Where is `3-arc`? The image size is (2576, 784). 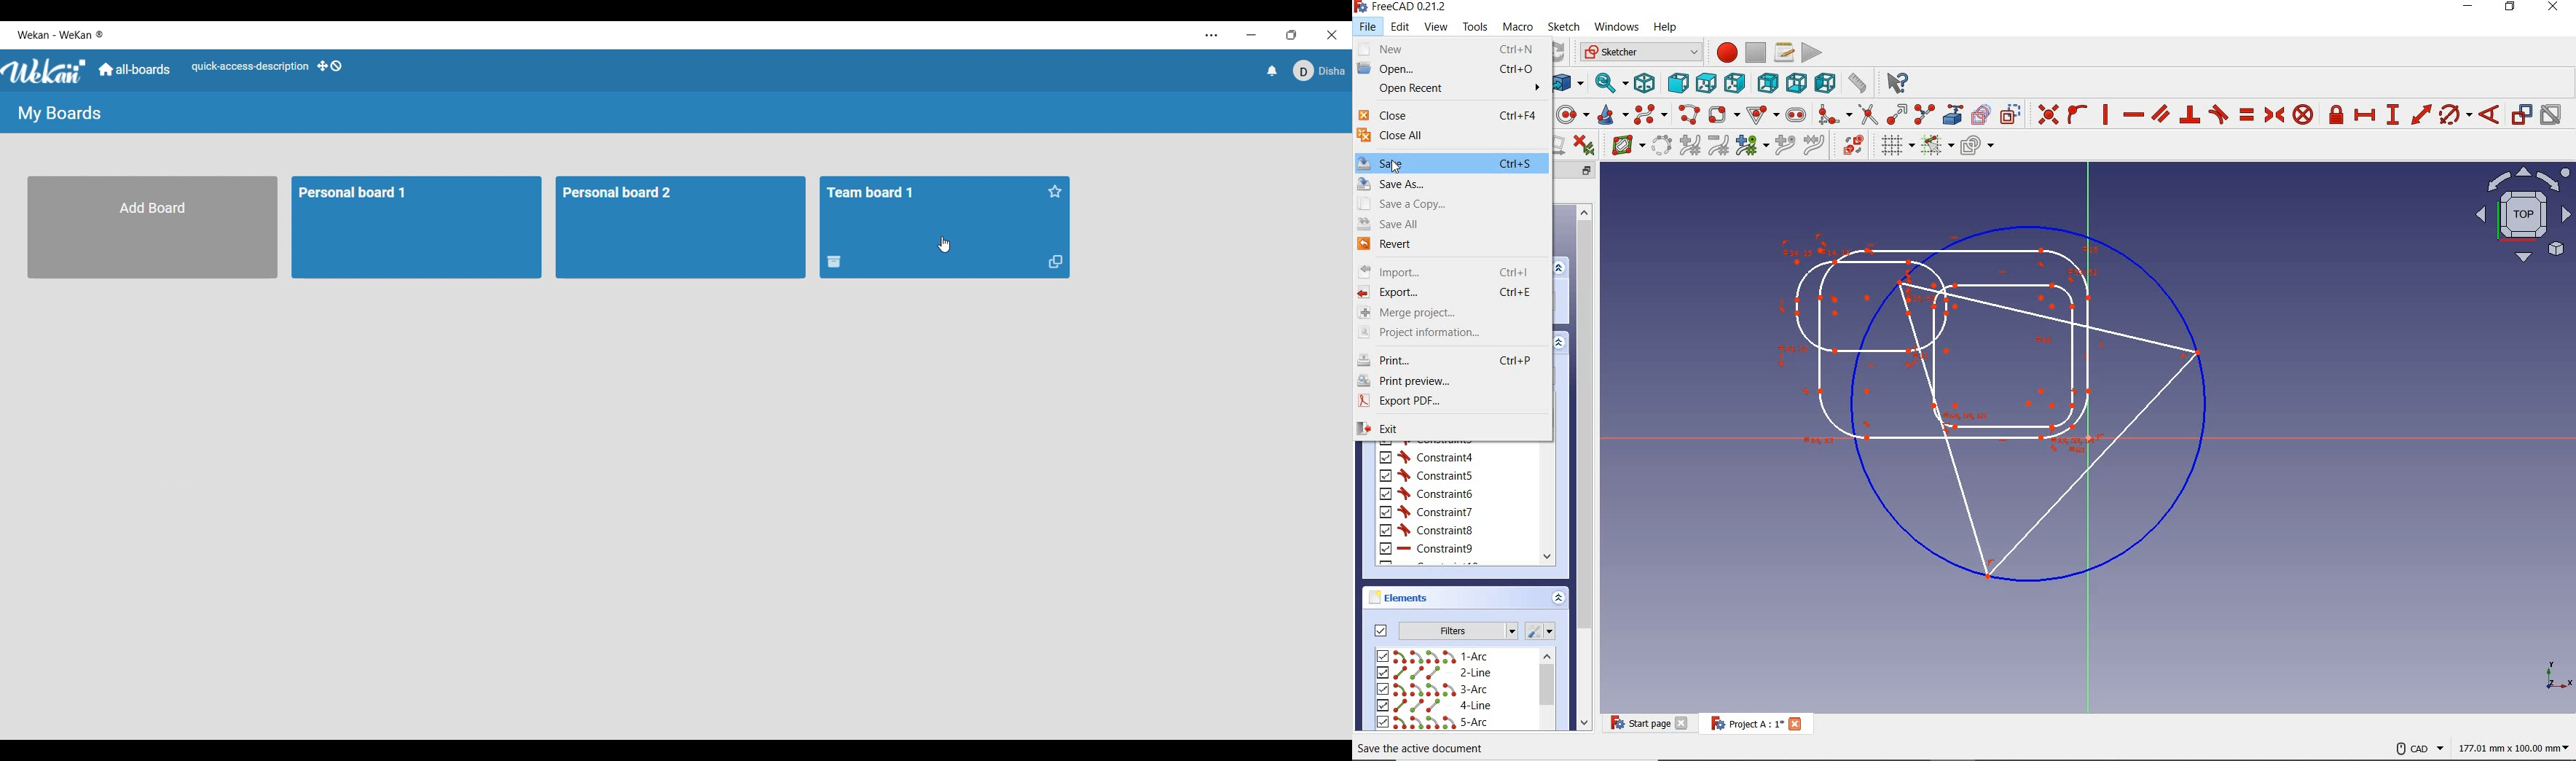 3-arc is located at coordinates (1433, 690).